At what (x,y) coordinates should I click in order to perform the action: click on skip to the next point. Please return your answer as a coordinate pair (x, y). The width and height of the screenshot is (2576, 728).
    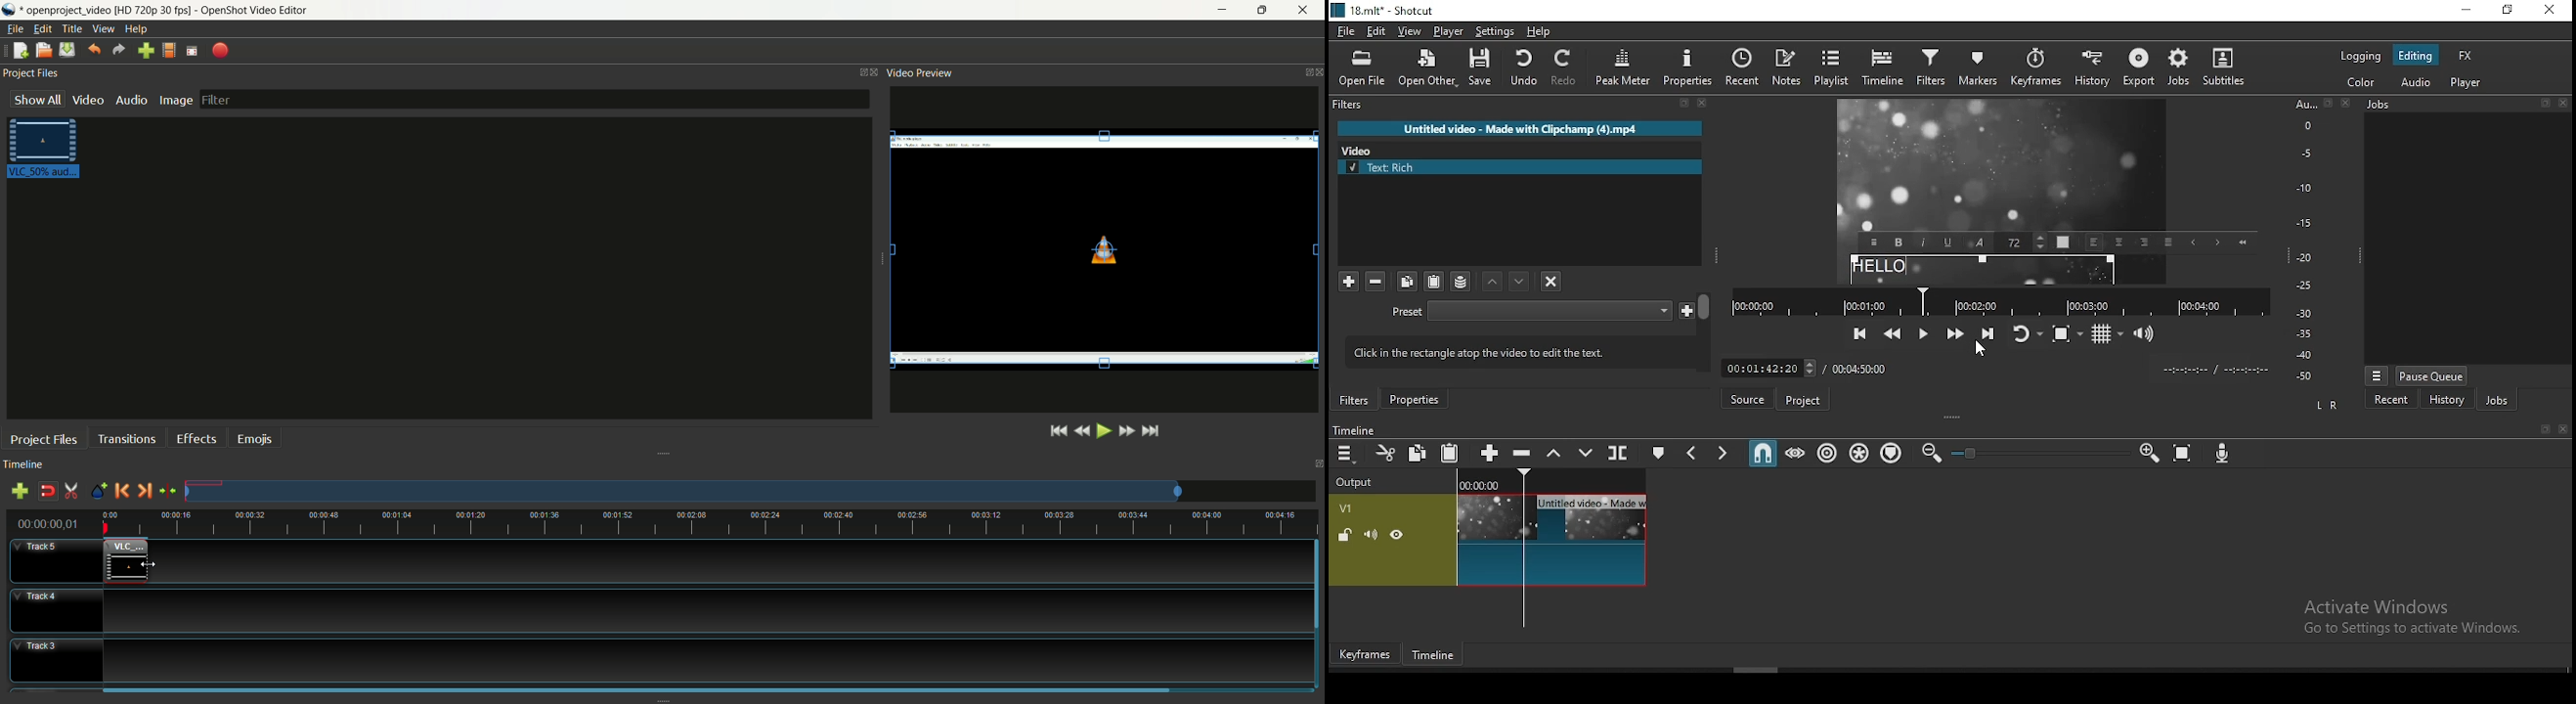
    Looking at the image, I should click on (1988, 332).